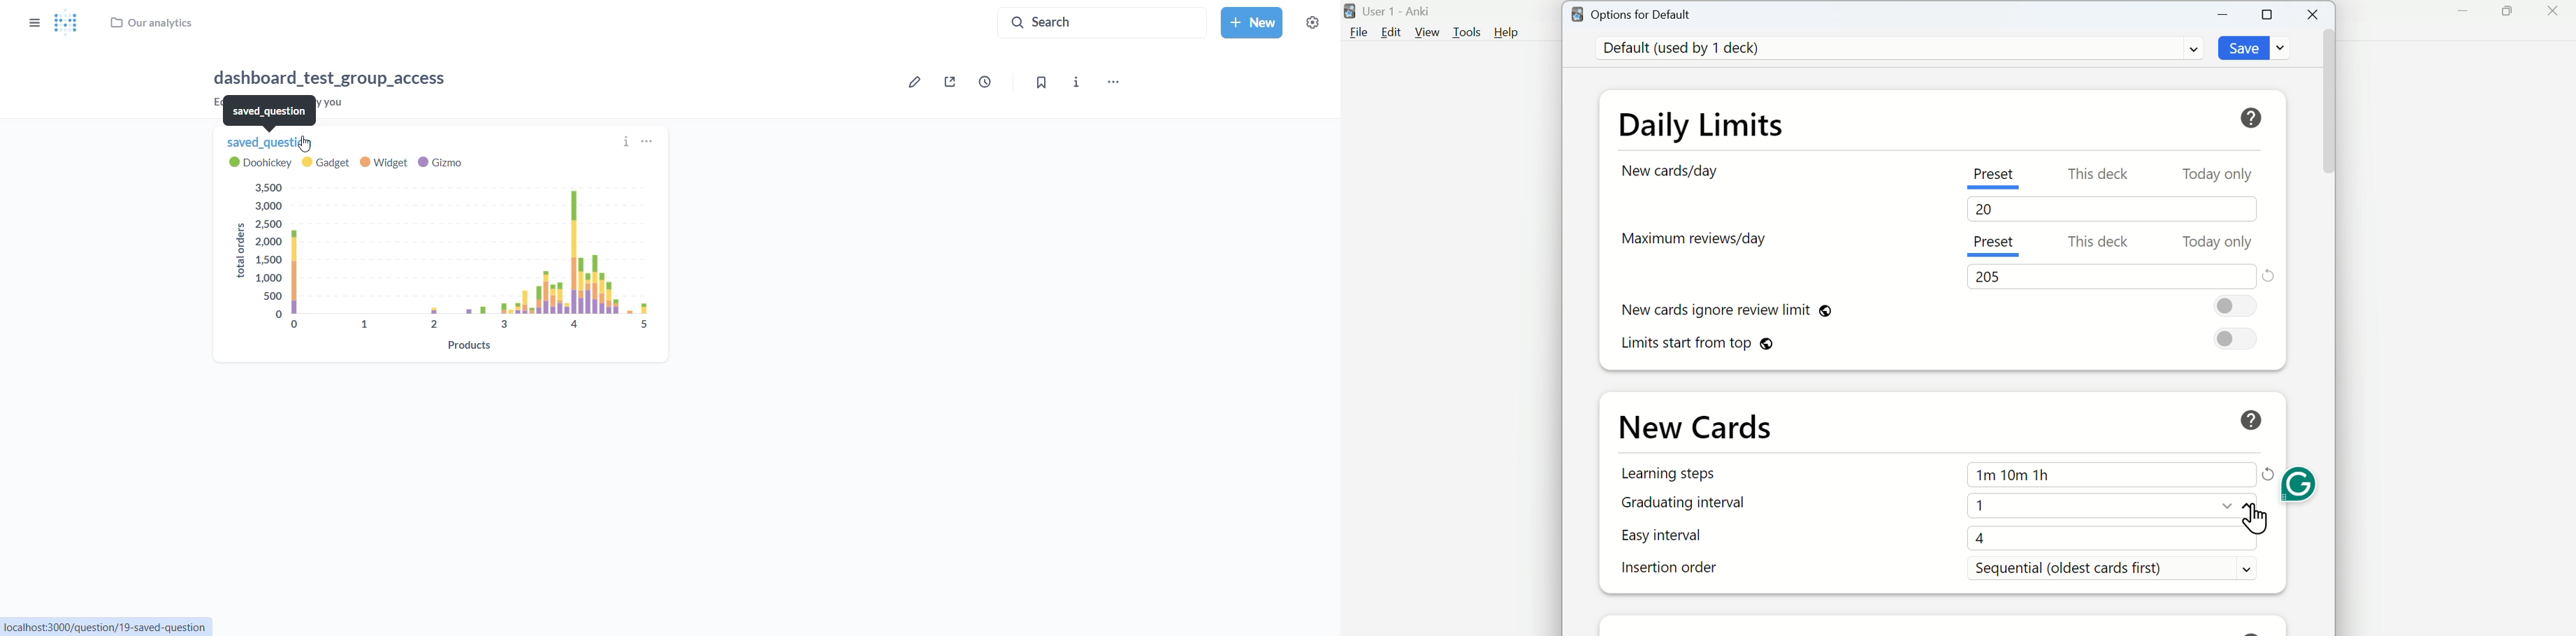 The width and height of the screenshot is (2576, 644). What do you see at coordinates (1640, 15) in the screenshot?
I see `Options for Default` at bounding box center [1640, 15].